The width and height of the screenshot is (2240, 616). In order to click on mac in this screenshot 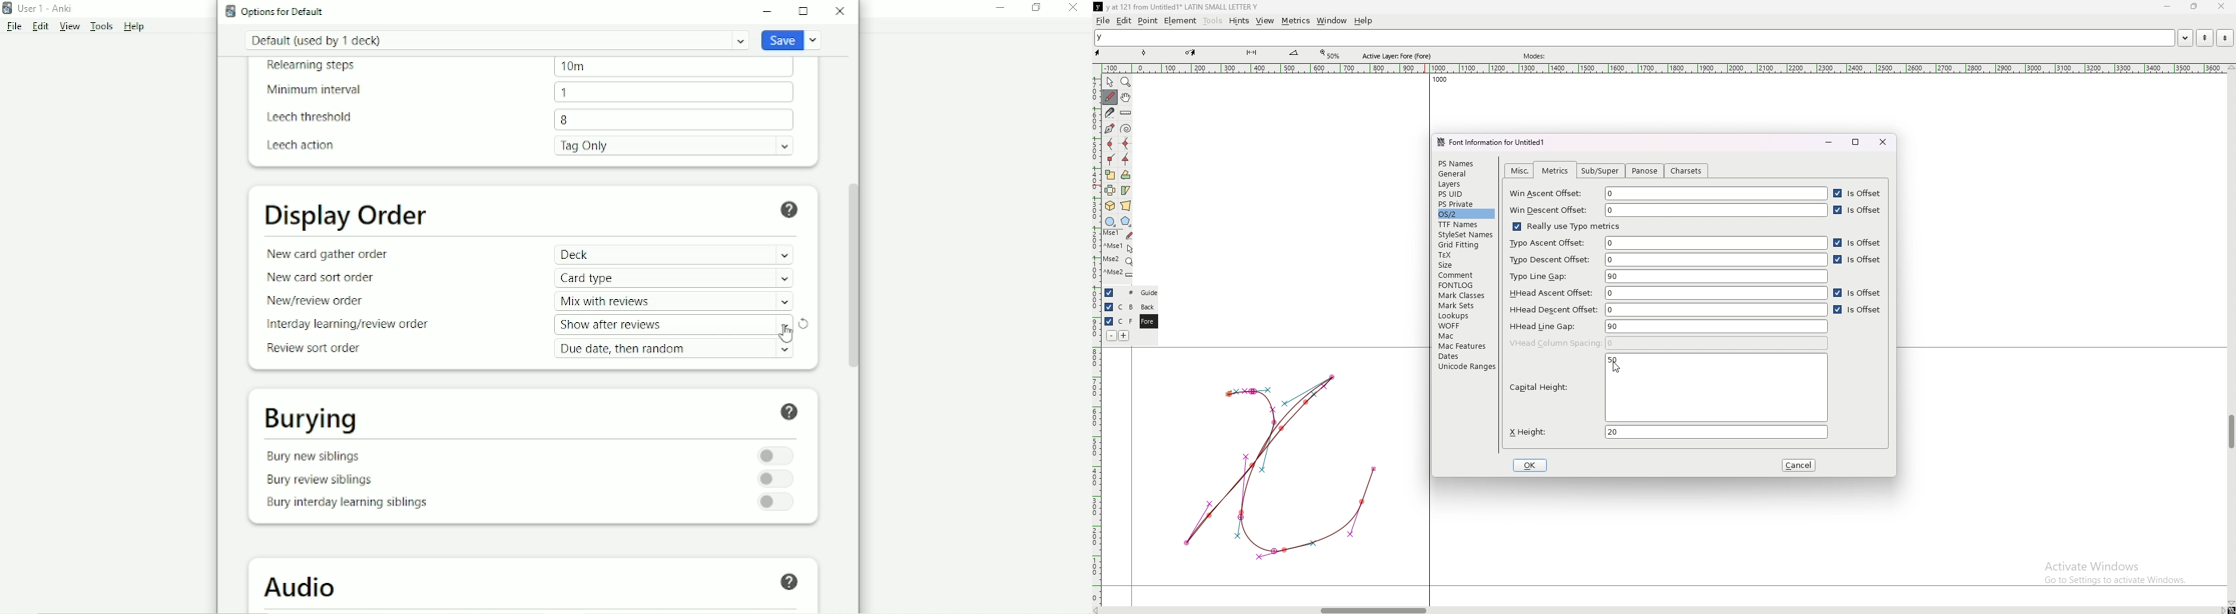, I will do `click(1465, 336)`.